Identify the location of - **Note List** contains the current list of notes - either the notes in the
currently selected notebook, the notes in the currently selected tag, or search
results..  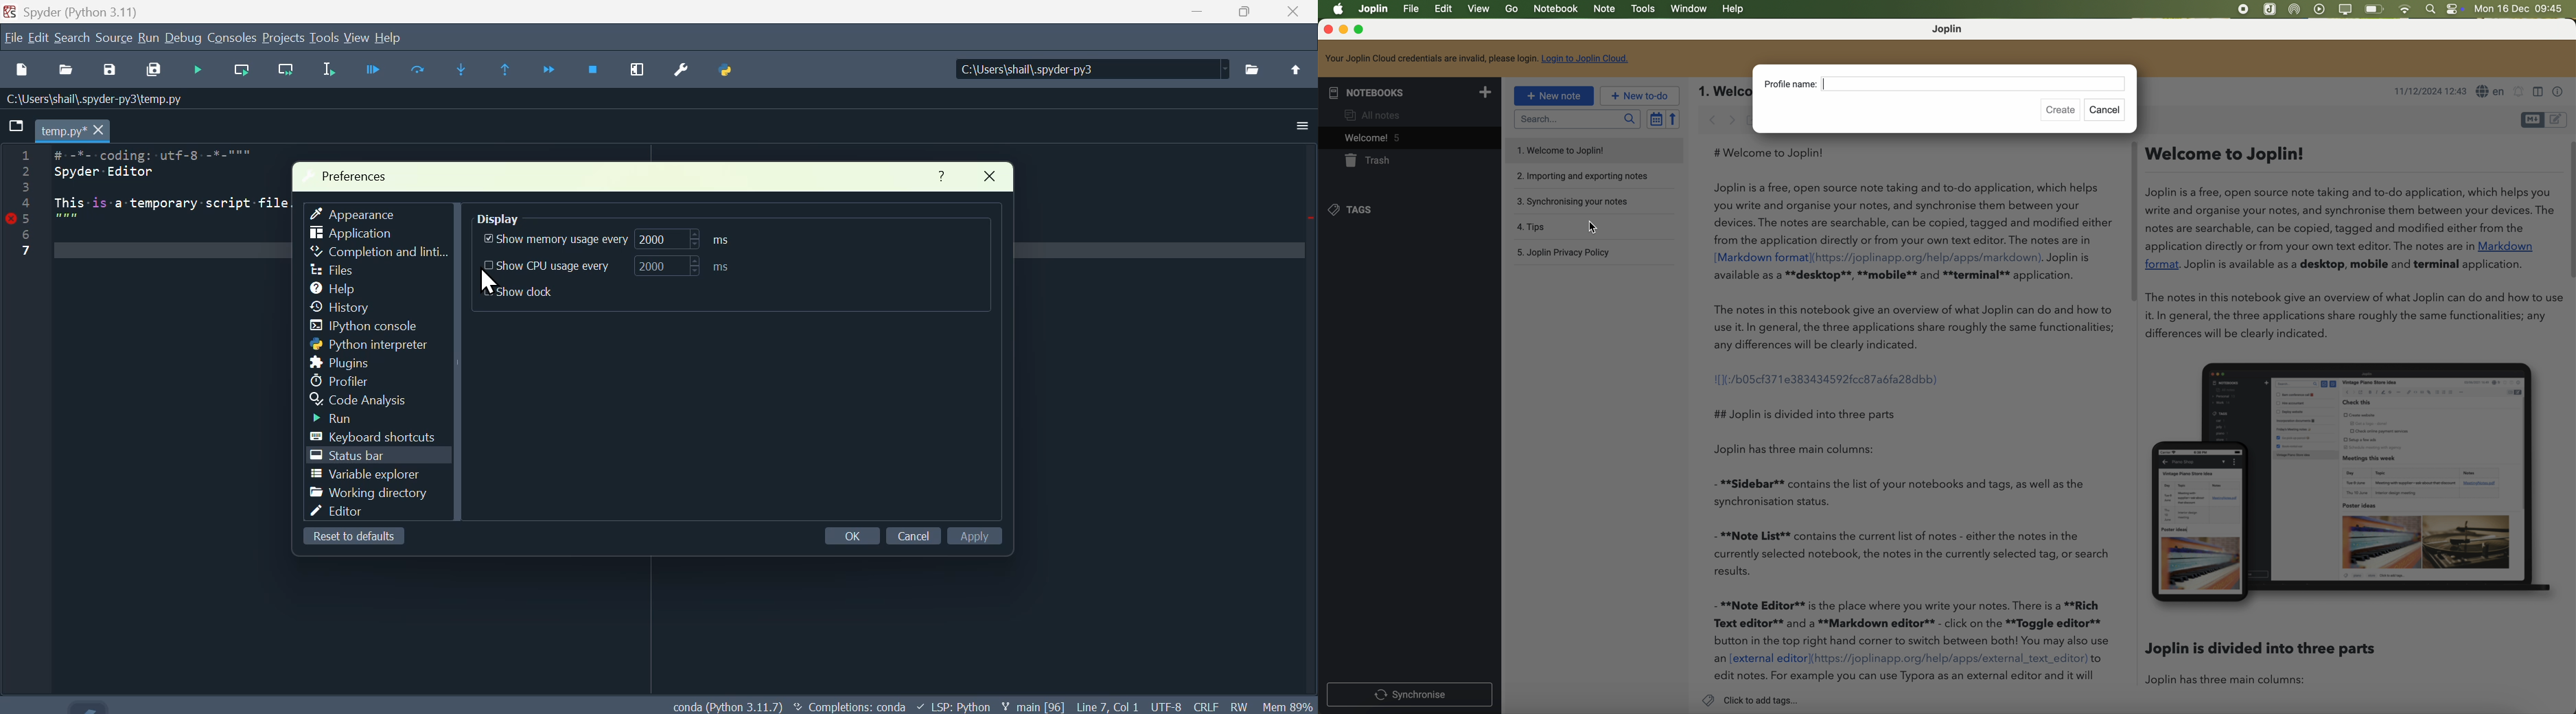
(1914, 554).